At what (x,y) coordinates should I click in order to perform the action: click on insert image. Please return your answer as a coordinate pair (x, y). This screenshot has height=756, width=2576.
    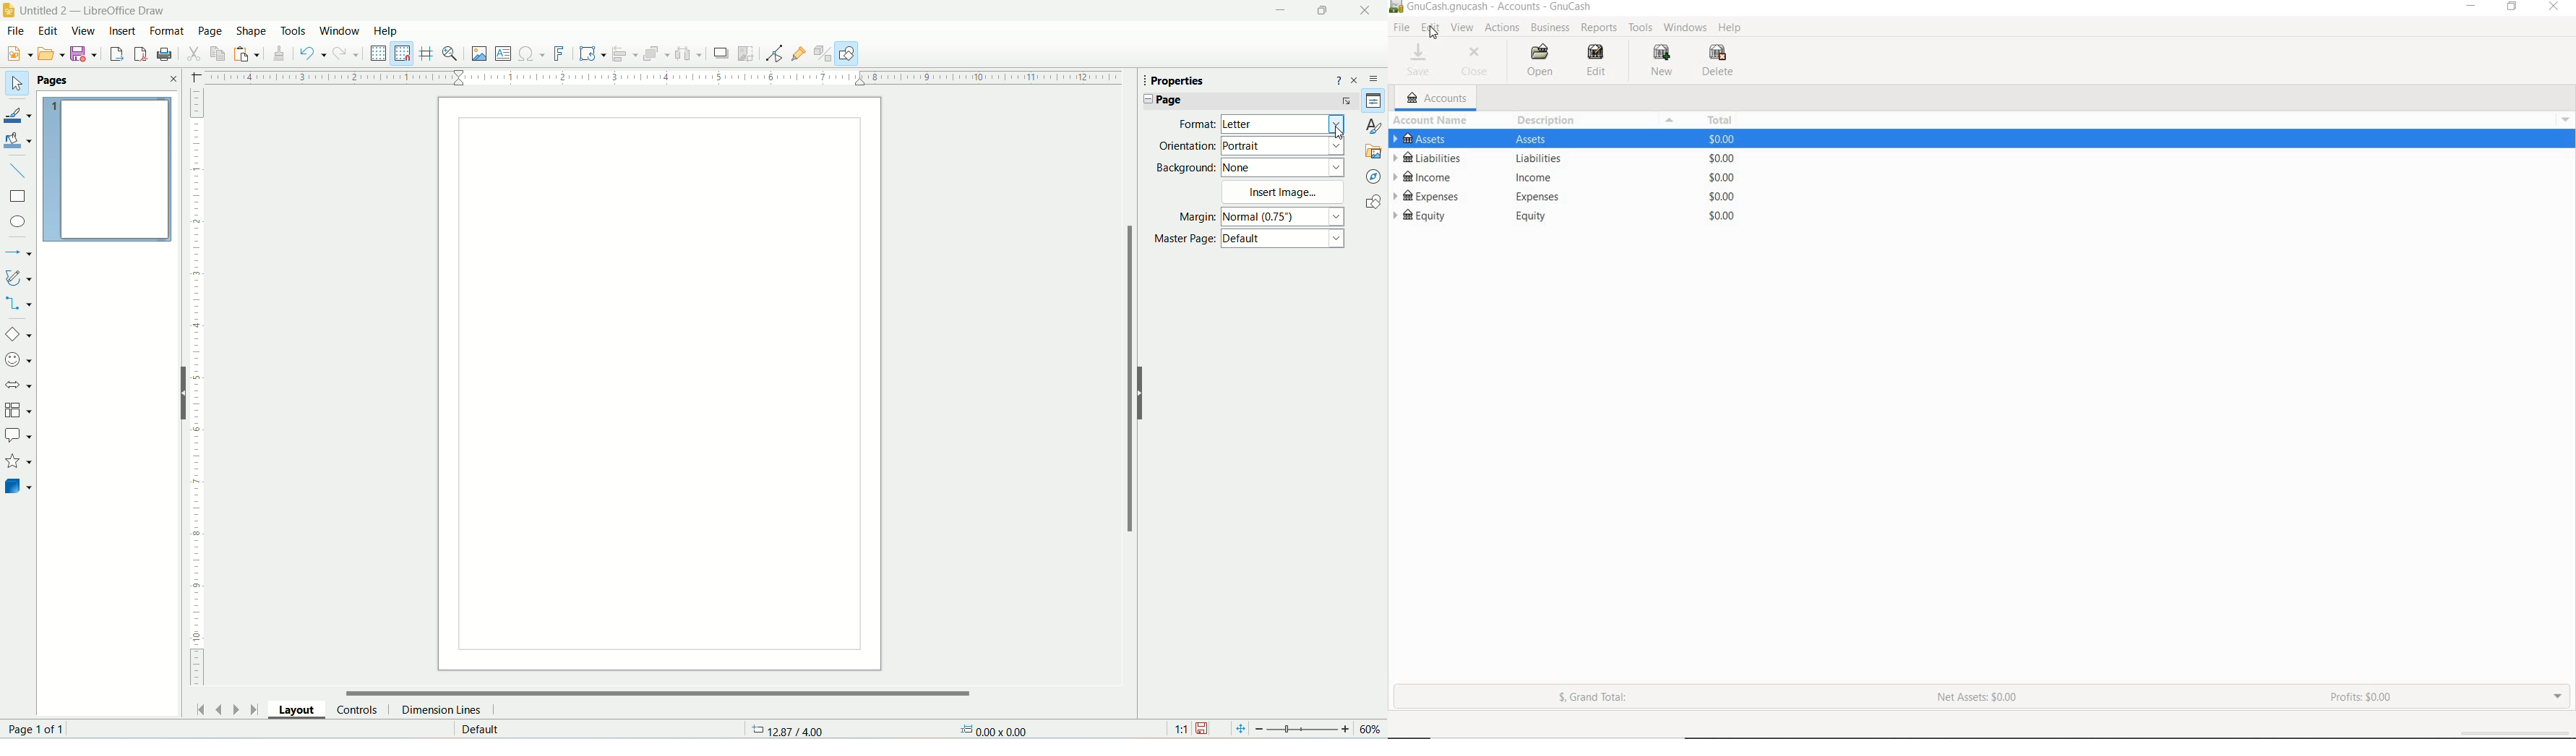
    Looking at the image, I should click on (481, 55).